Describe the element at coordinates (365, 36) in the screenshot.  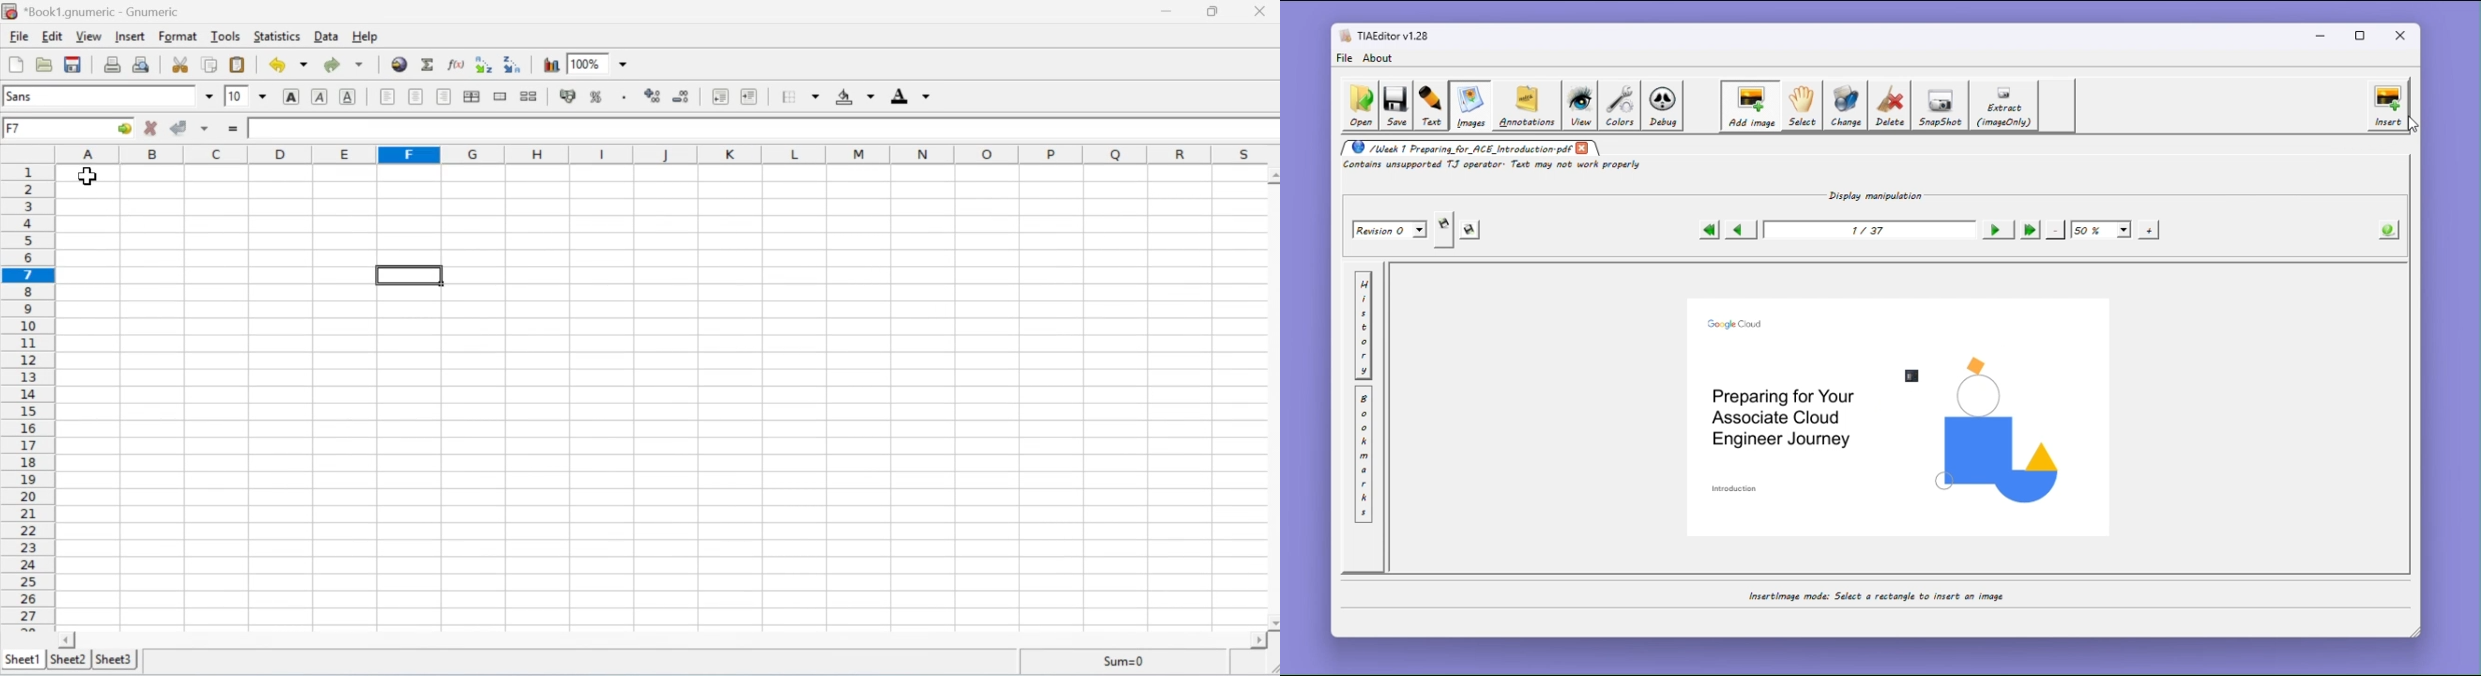
I see `Help` at that location.